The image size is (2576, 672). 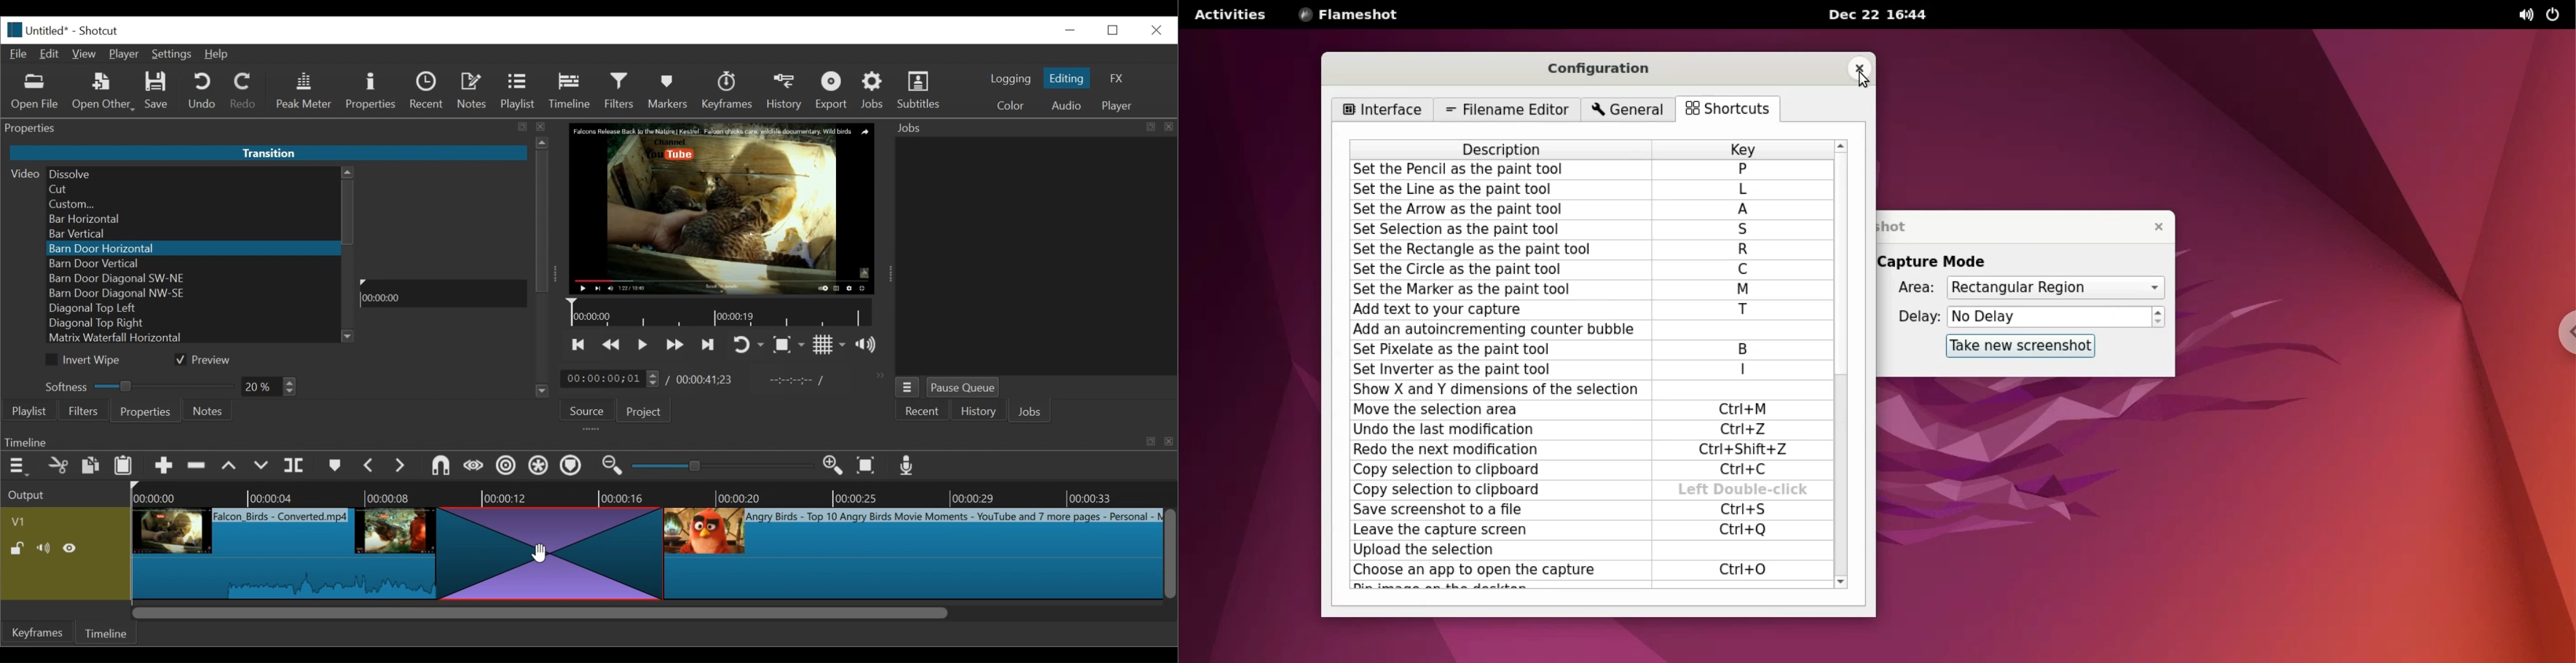 I want to click on Matrix Waterfall, so click(x=193, y=339).